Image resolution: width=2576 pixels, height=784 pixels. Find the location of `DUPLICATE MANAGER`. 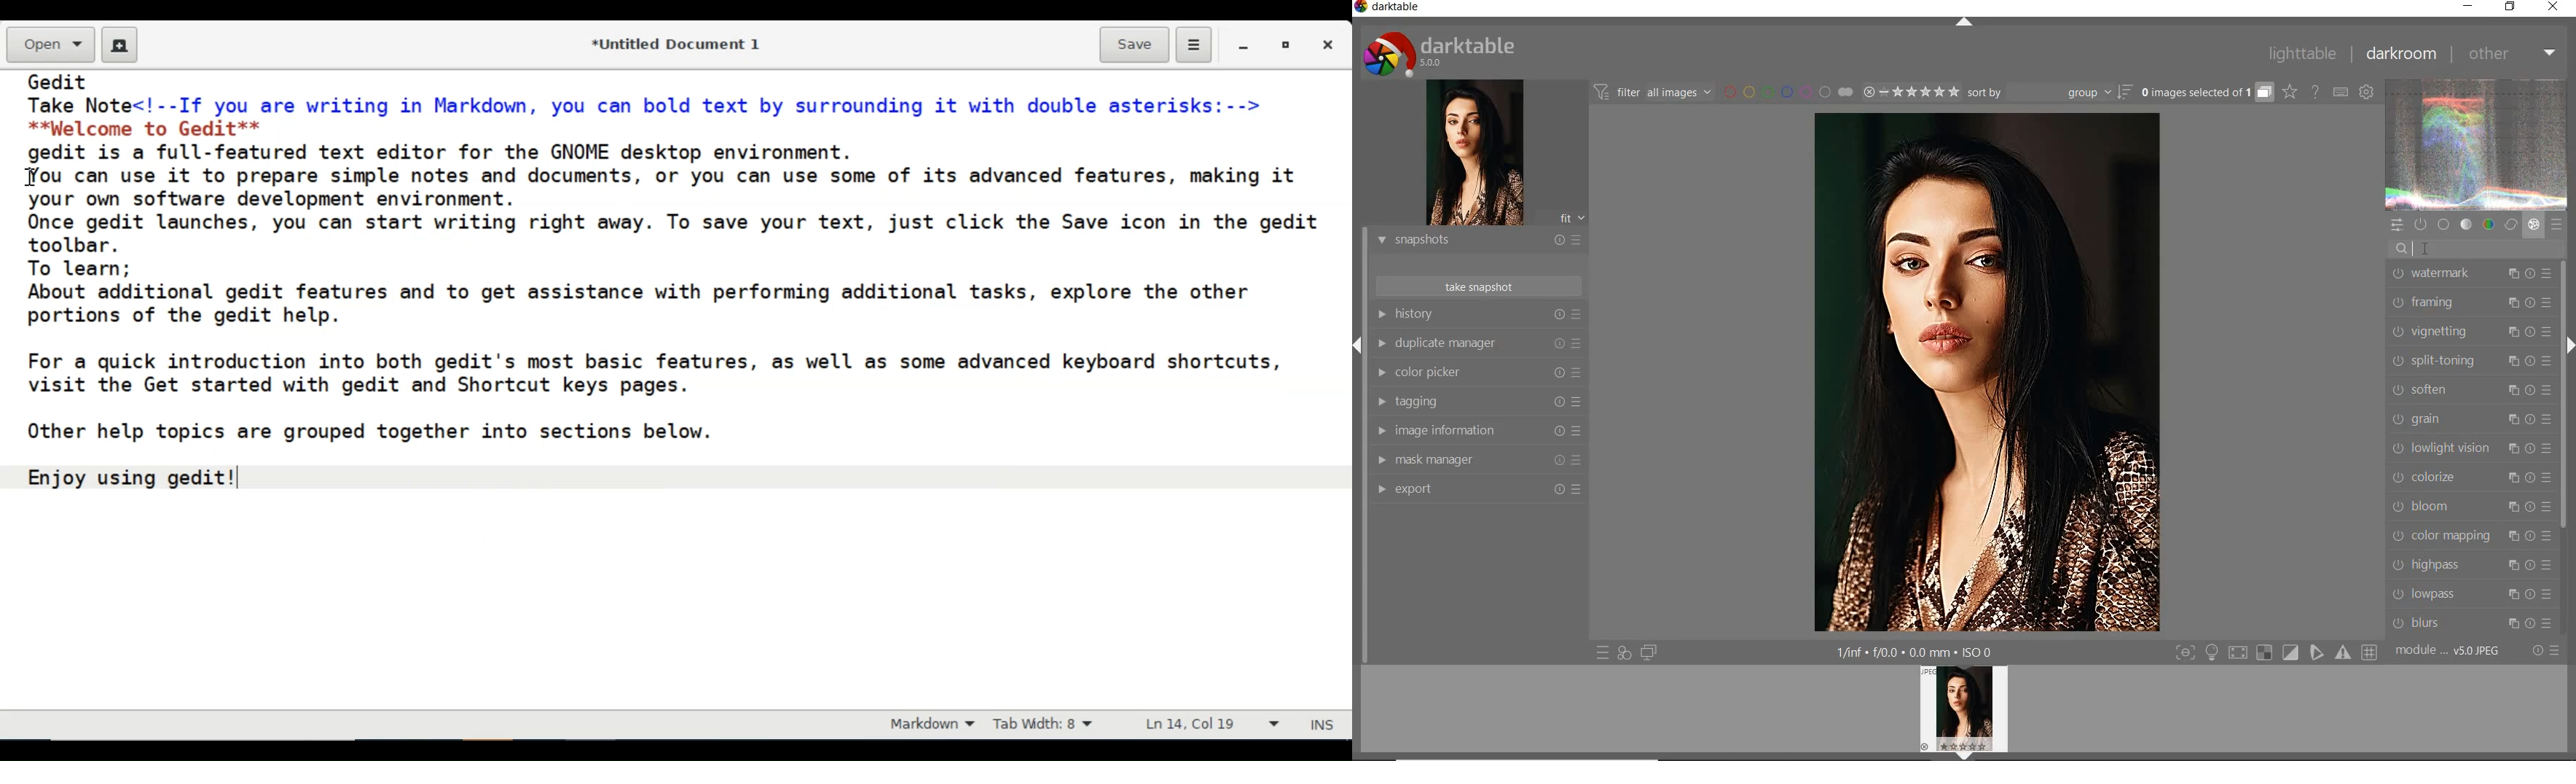

DUPLICATE MANAGER is located at coordinates (1480, 346).